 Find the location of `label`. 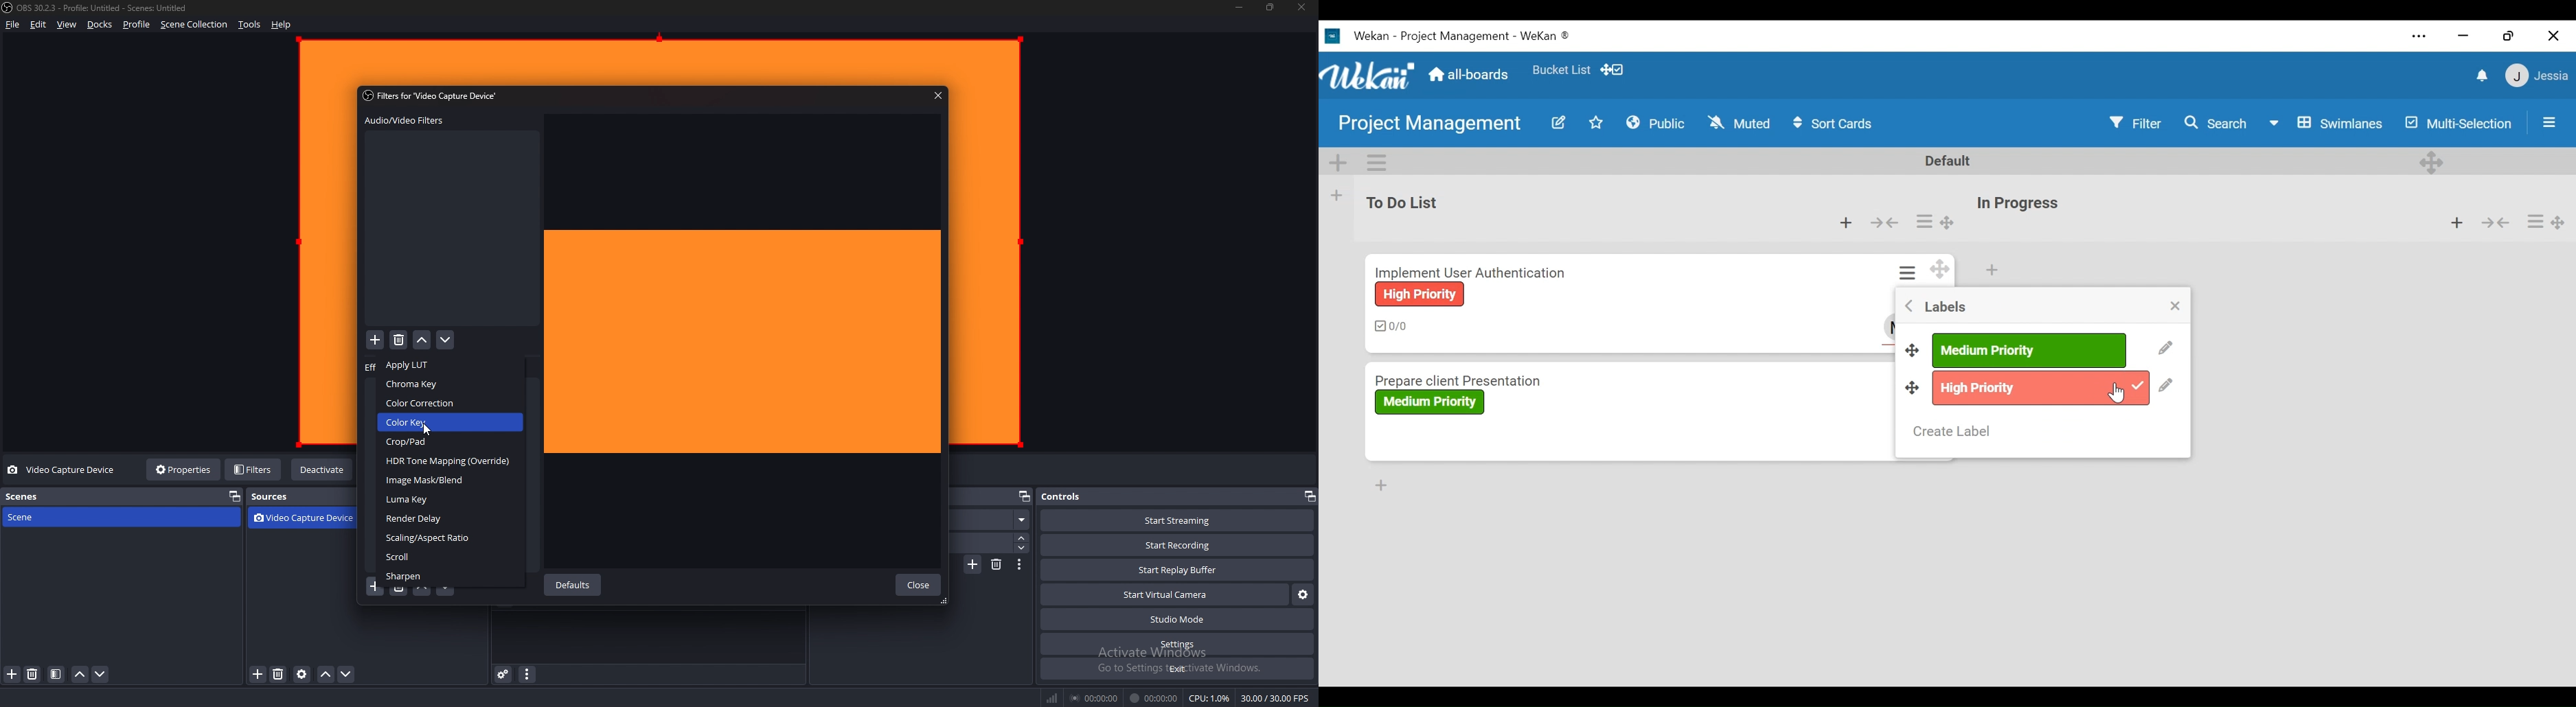

label is located at coordinates (1421, 295).